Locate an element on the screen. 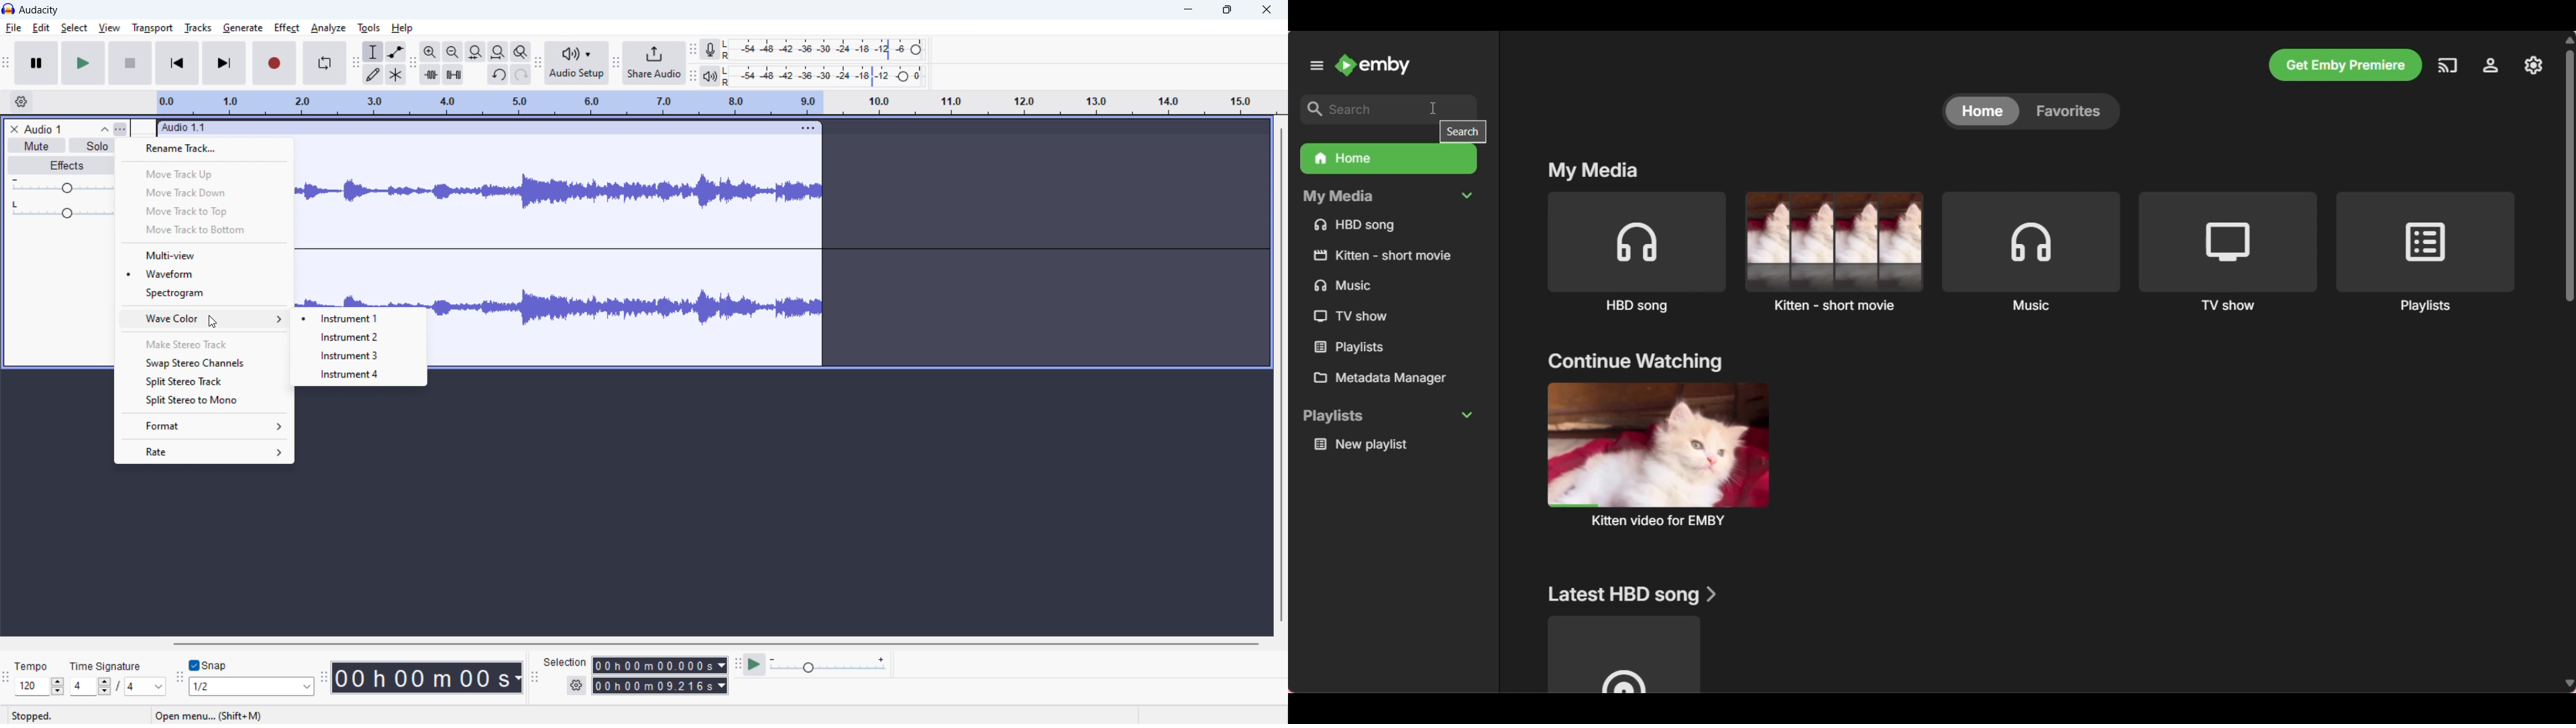  instrument 4 is located at coordinates (359, 376).